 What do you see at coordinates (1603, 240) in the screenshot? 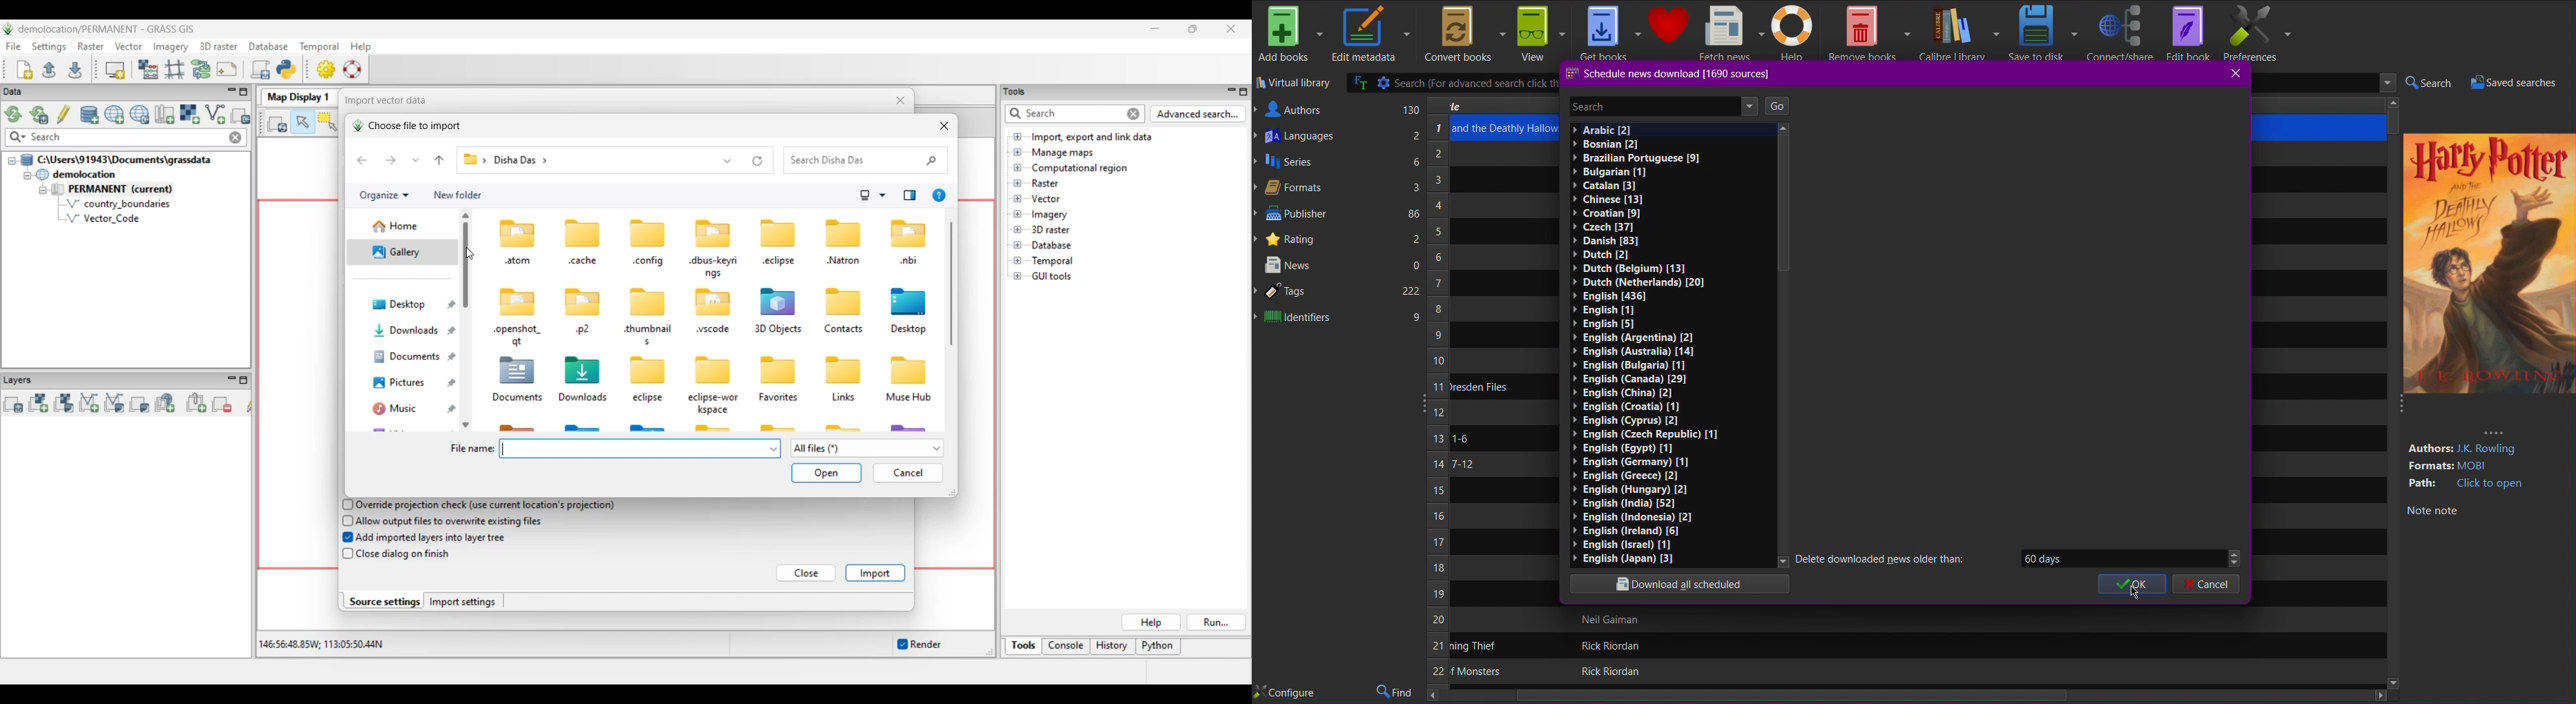
I see `Danish [83]` at bounding box center [1603, 240].